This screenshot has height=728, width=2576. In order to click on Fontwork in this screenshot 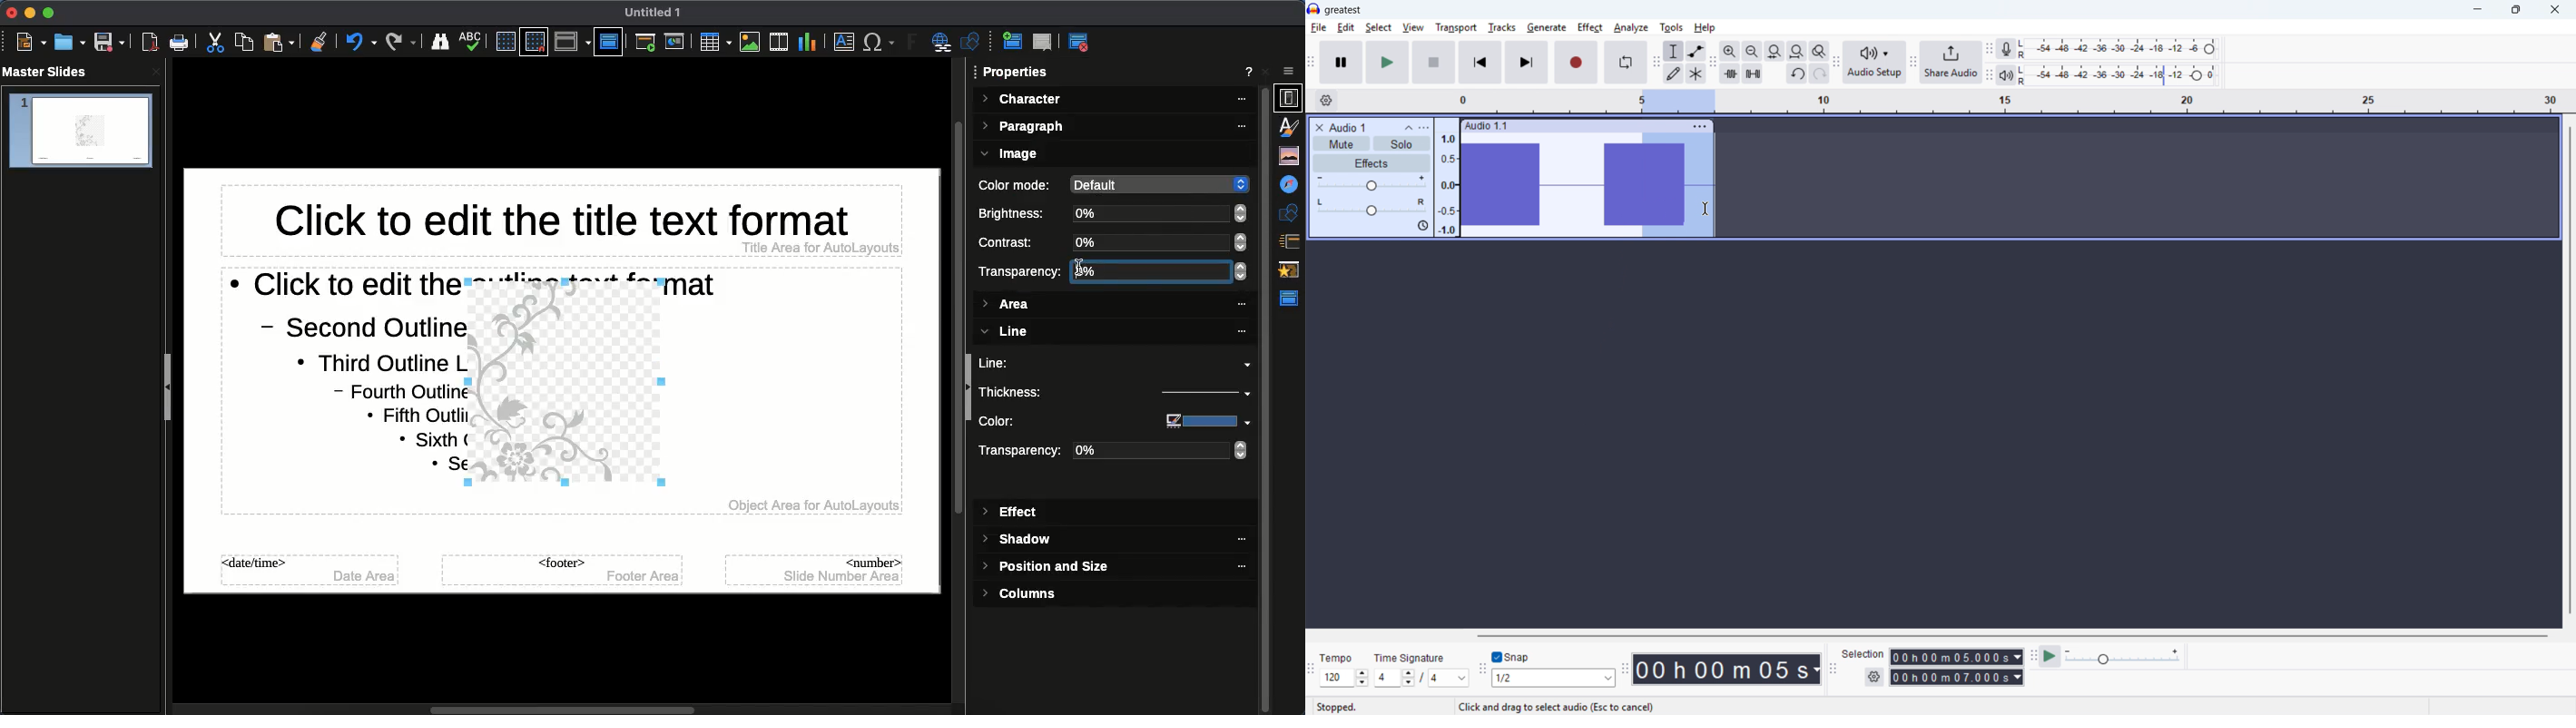, I will do `click(913, 44)`.